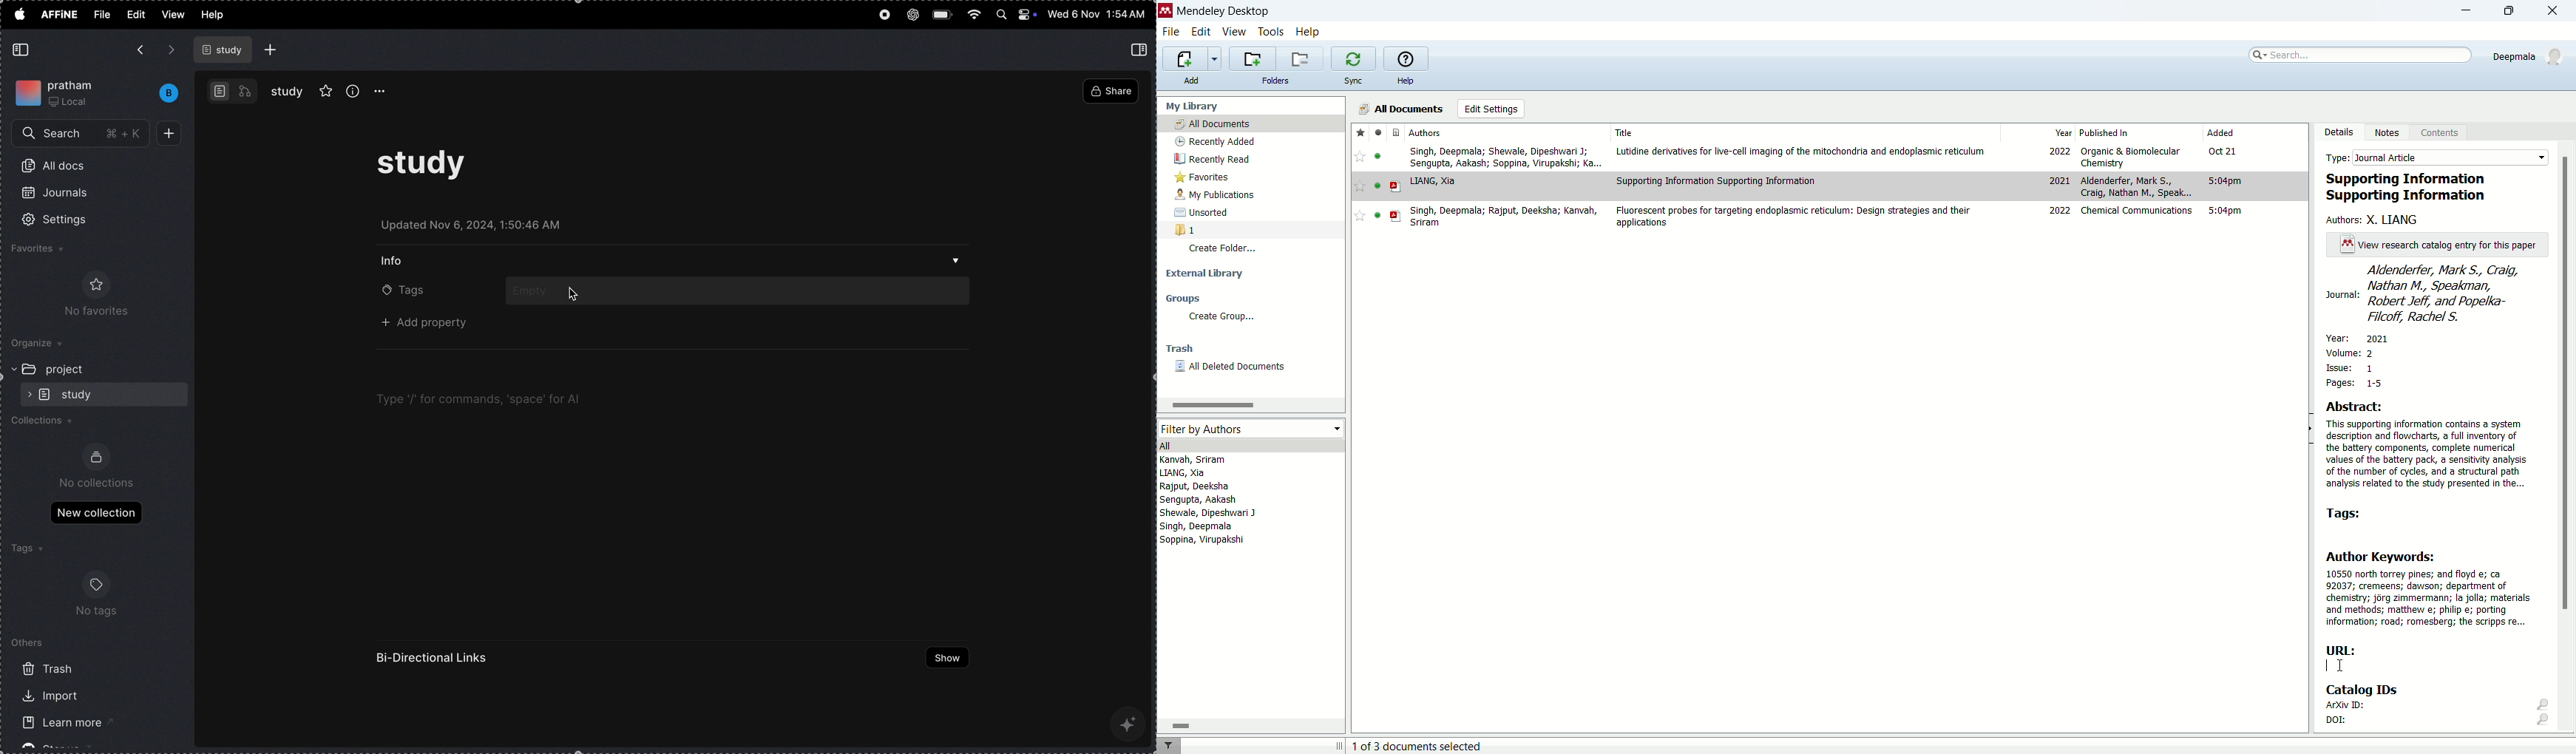 This screenshot has height=756, width=2576. What do you see at coordinates (2223, 150) in the screenshot?
I see `Oct 21` at bounding box center [2223, 150].